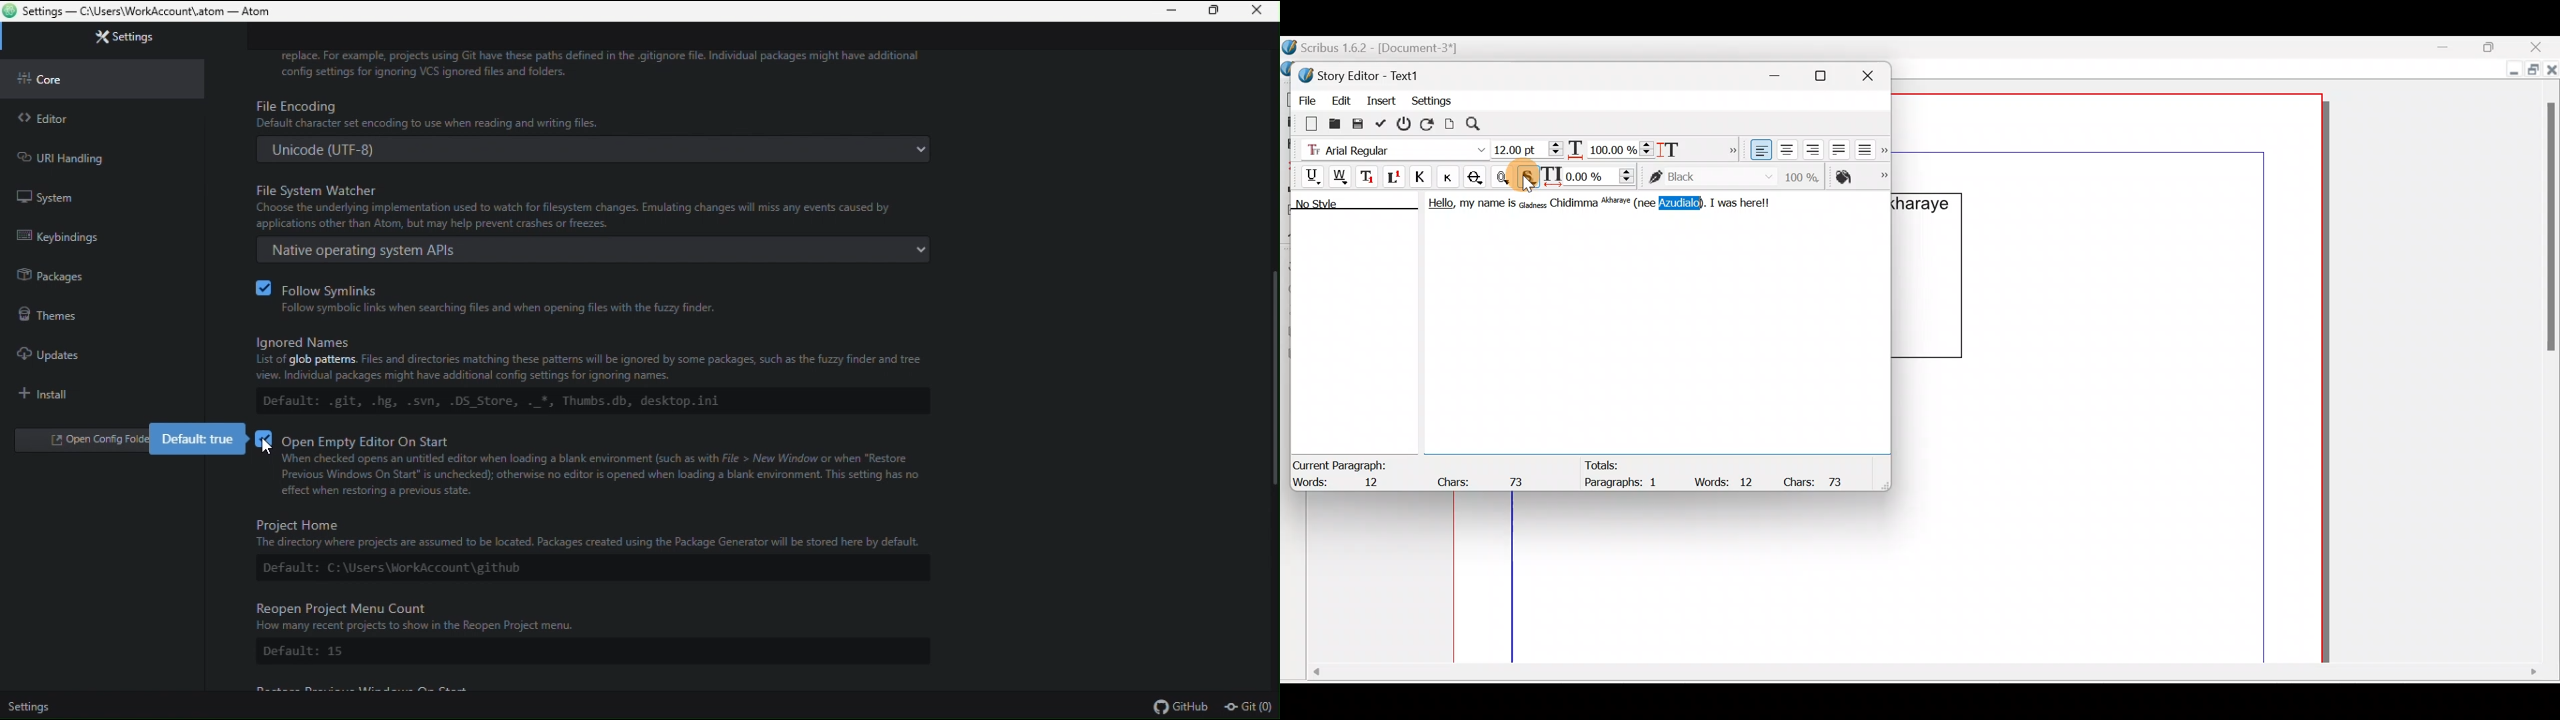 The image size is (2576, 728). I want to click on Align text center, so click(1785, 147).